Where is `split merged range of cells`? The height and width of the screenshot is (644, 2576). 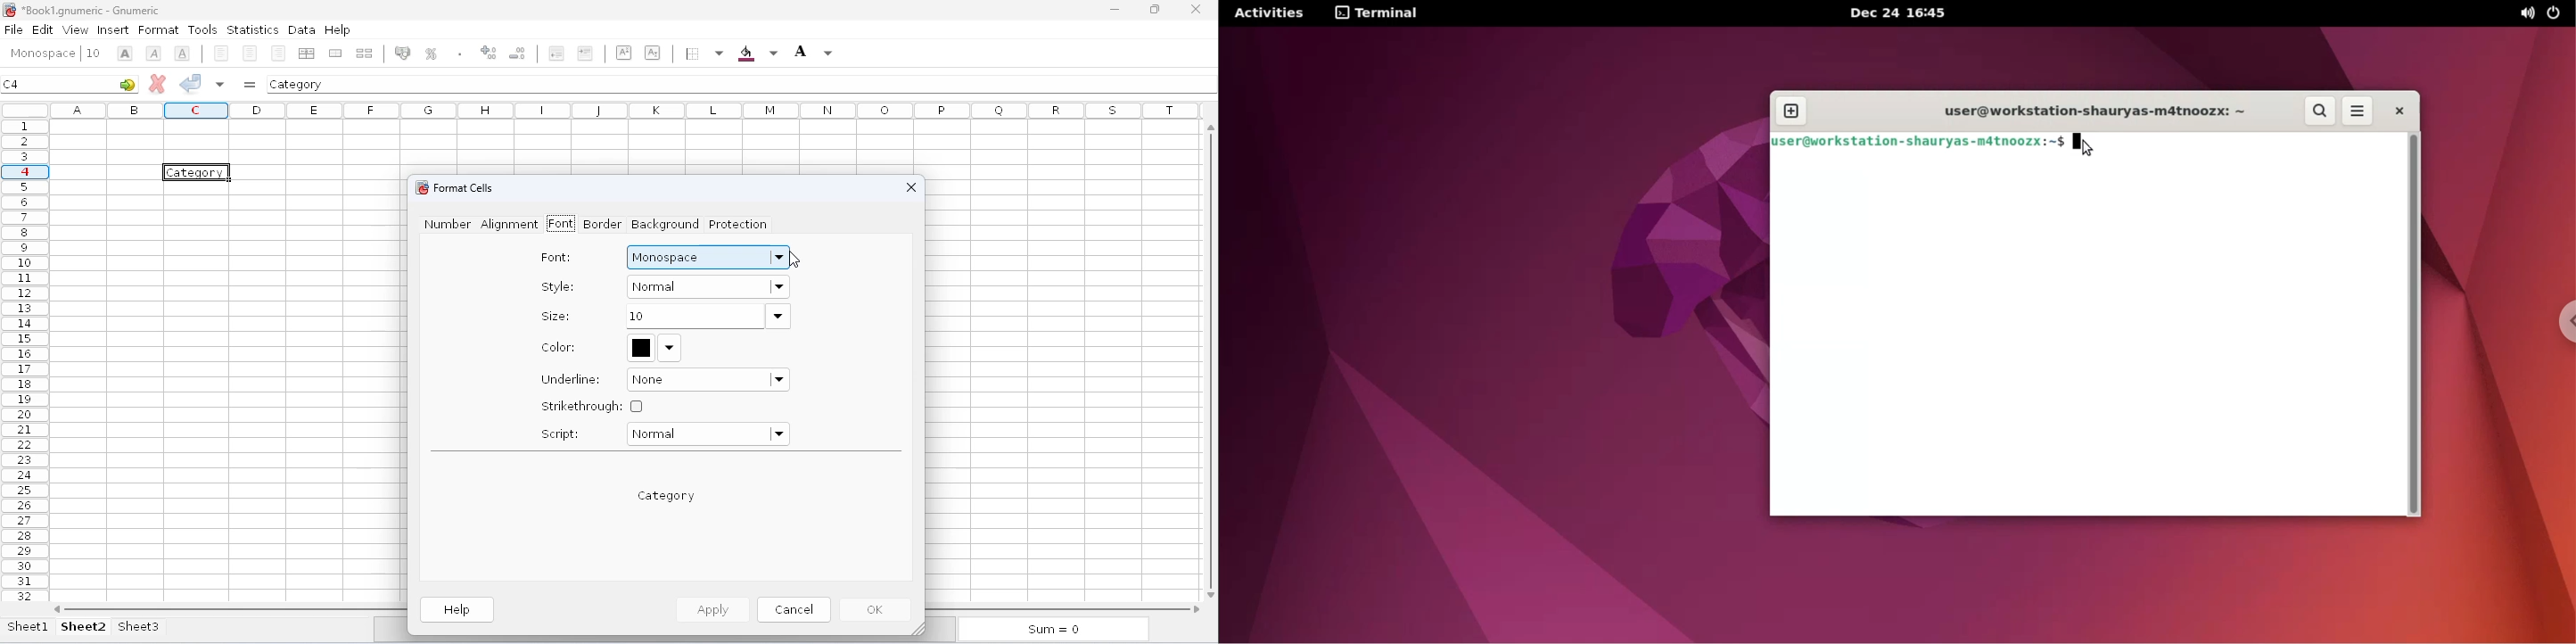 split merged range of cells is located at coordinates (365, 53).